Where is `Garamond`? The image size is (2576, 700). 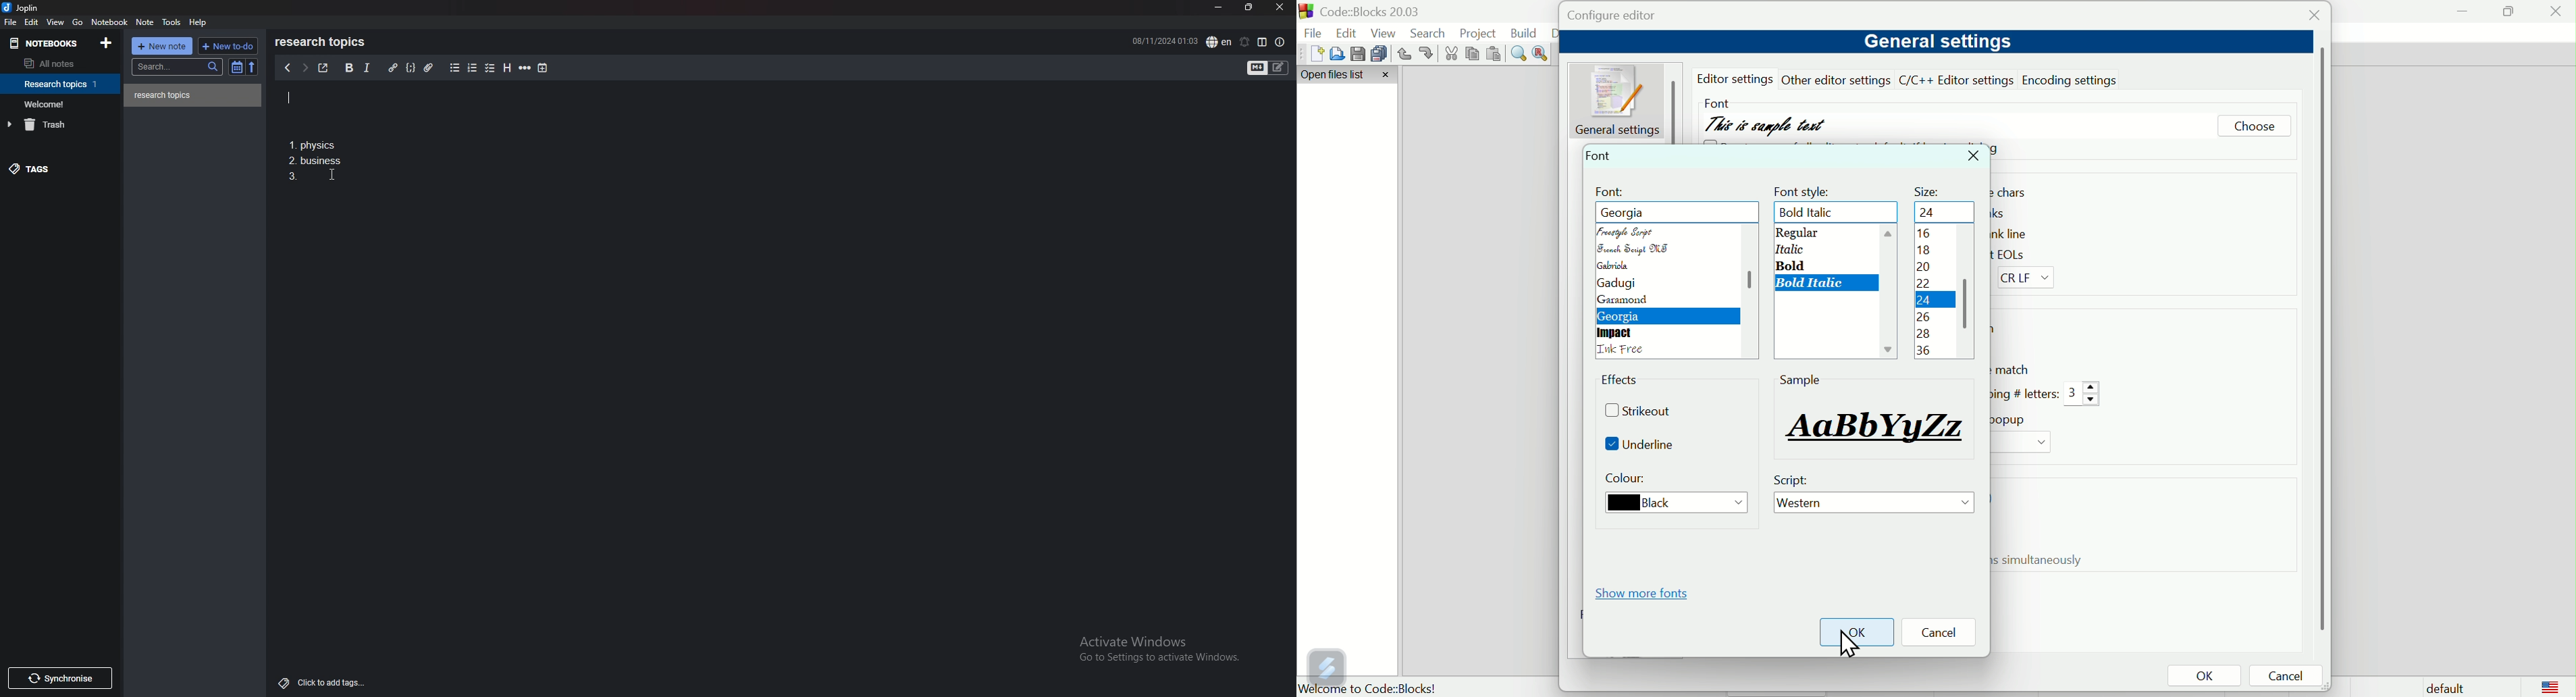 Garamond is located at coordinates (1625, 301).